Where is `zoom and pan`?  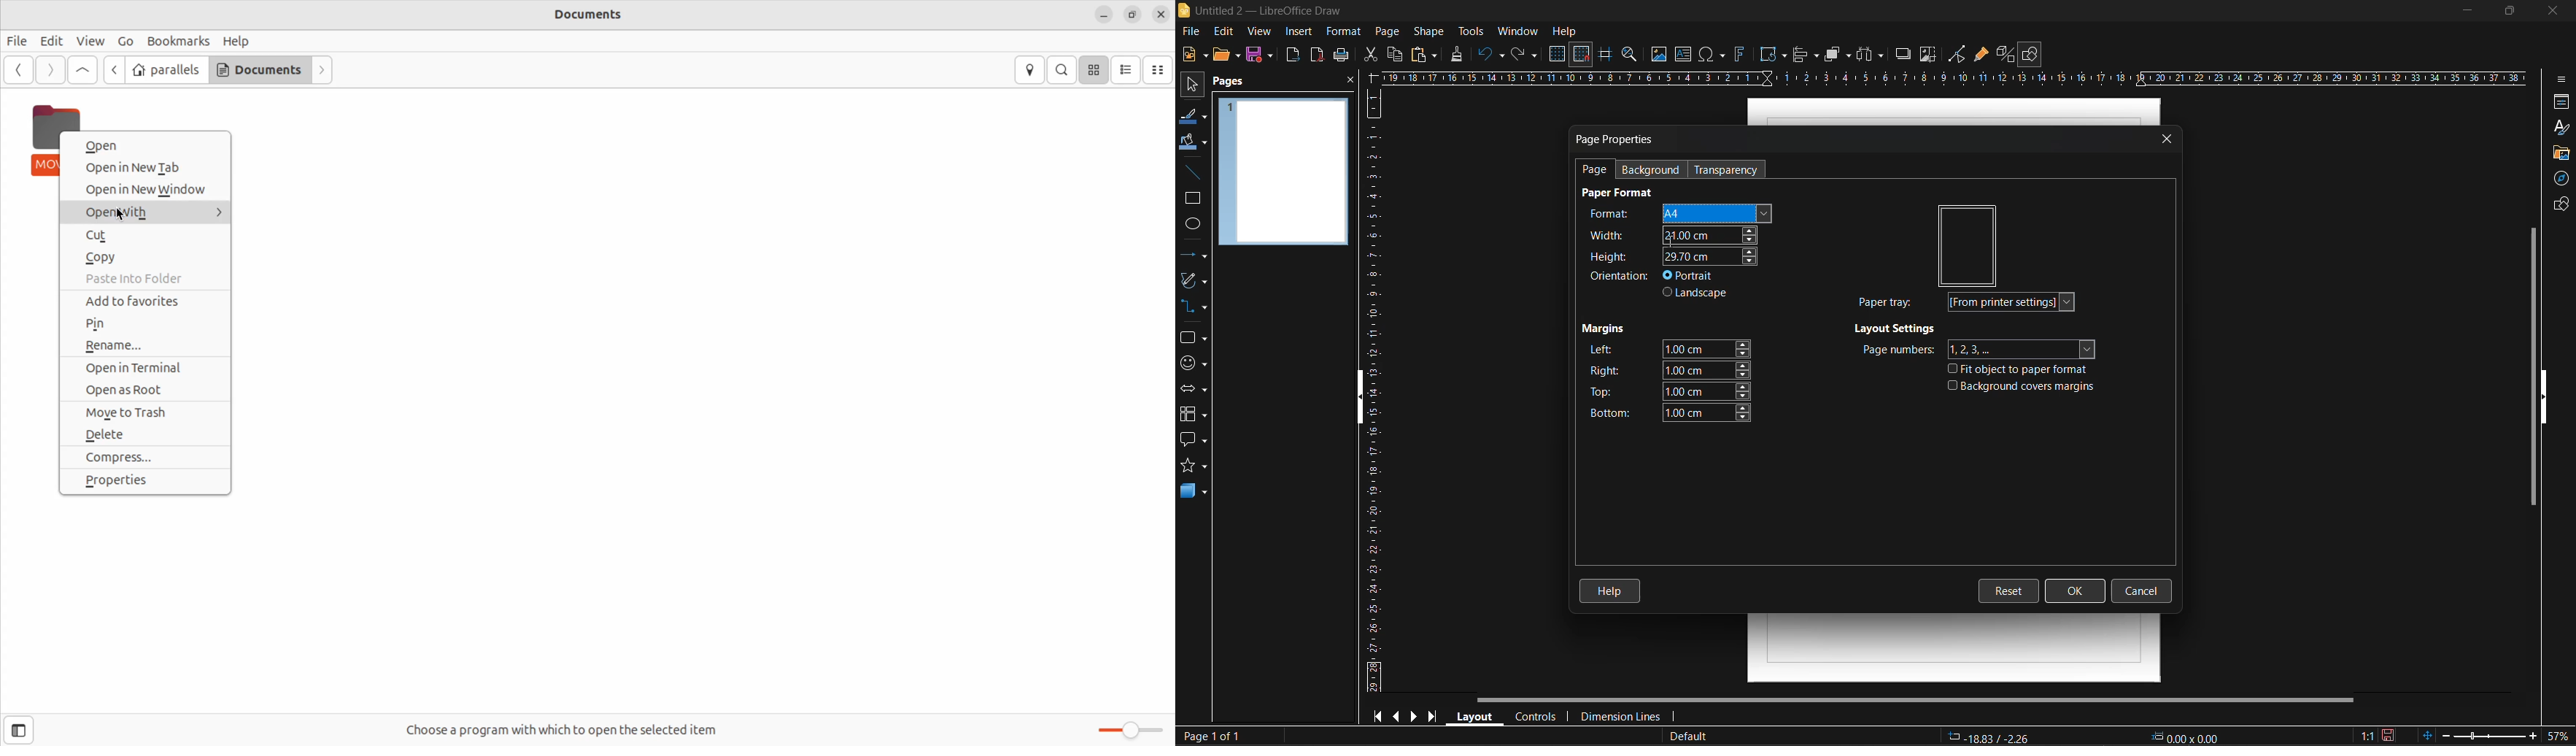
zoom and pan is located at coordinates (1628, 54).